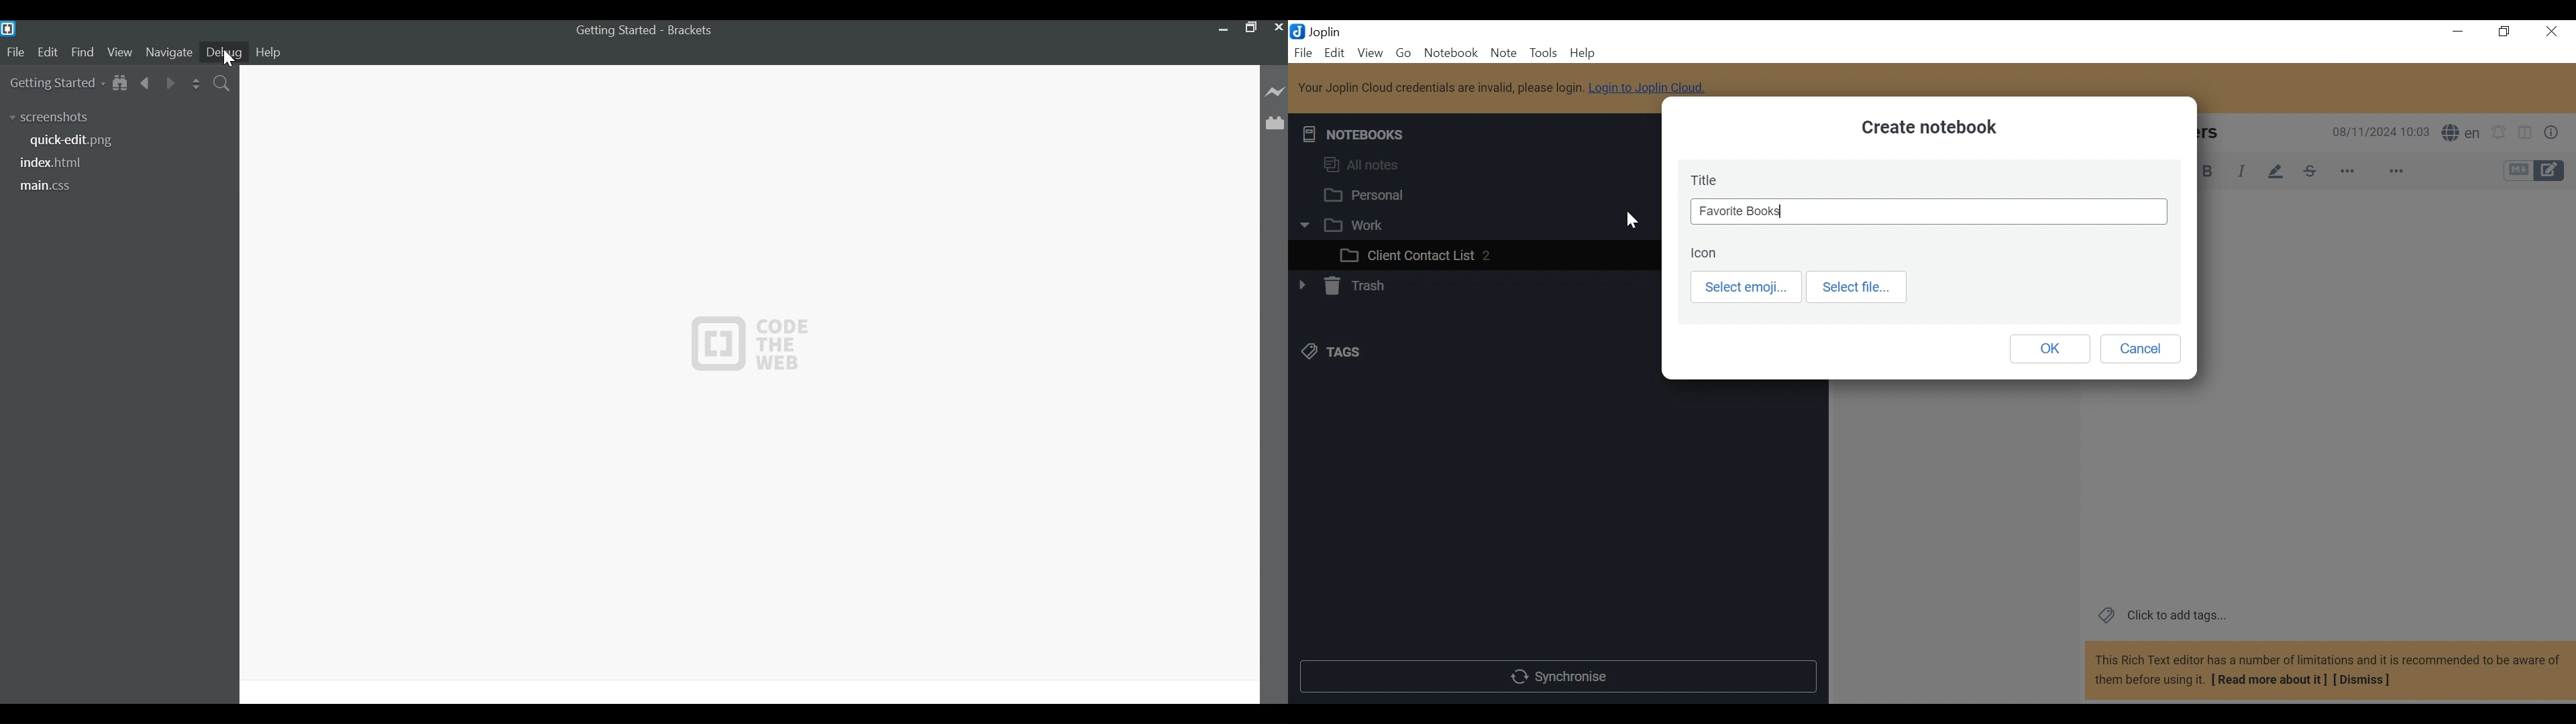  What do you see at coordinates (1370, 54) in the screenshot?
I see `View` at bounding box center [1370, 54].